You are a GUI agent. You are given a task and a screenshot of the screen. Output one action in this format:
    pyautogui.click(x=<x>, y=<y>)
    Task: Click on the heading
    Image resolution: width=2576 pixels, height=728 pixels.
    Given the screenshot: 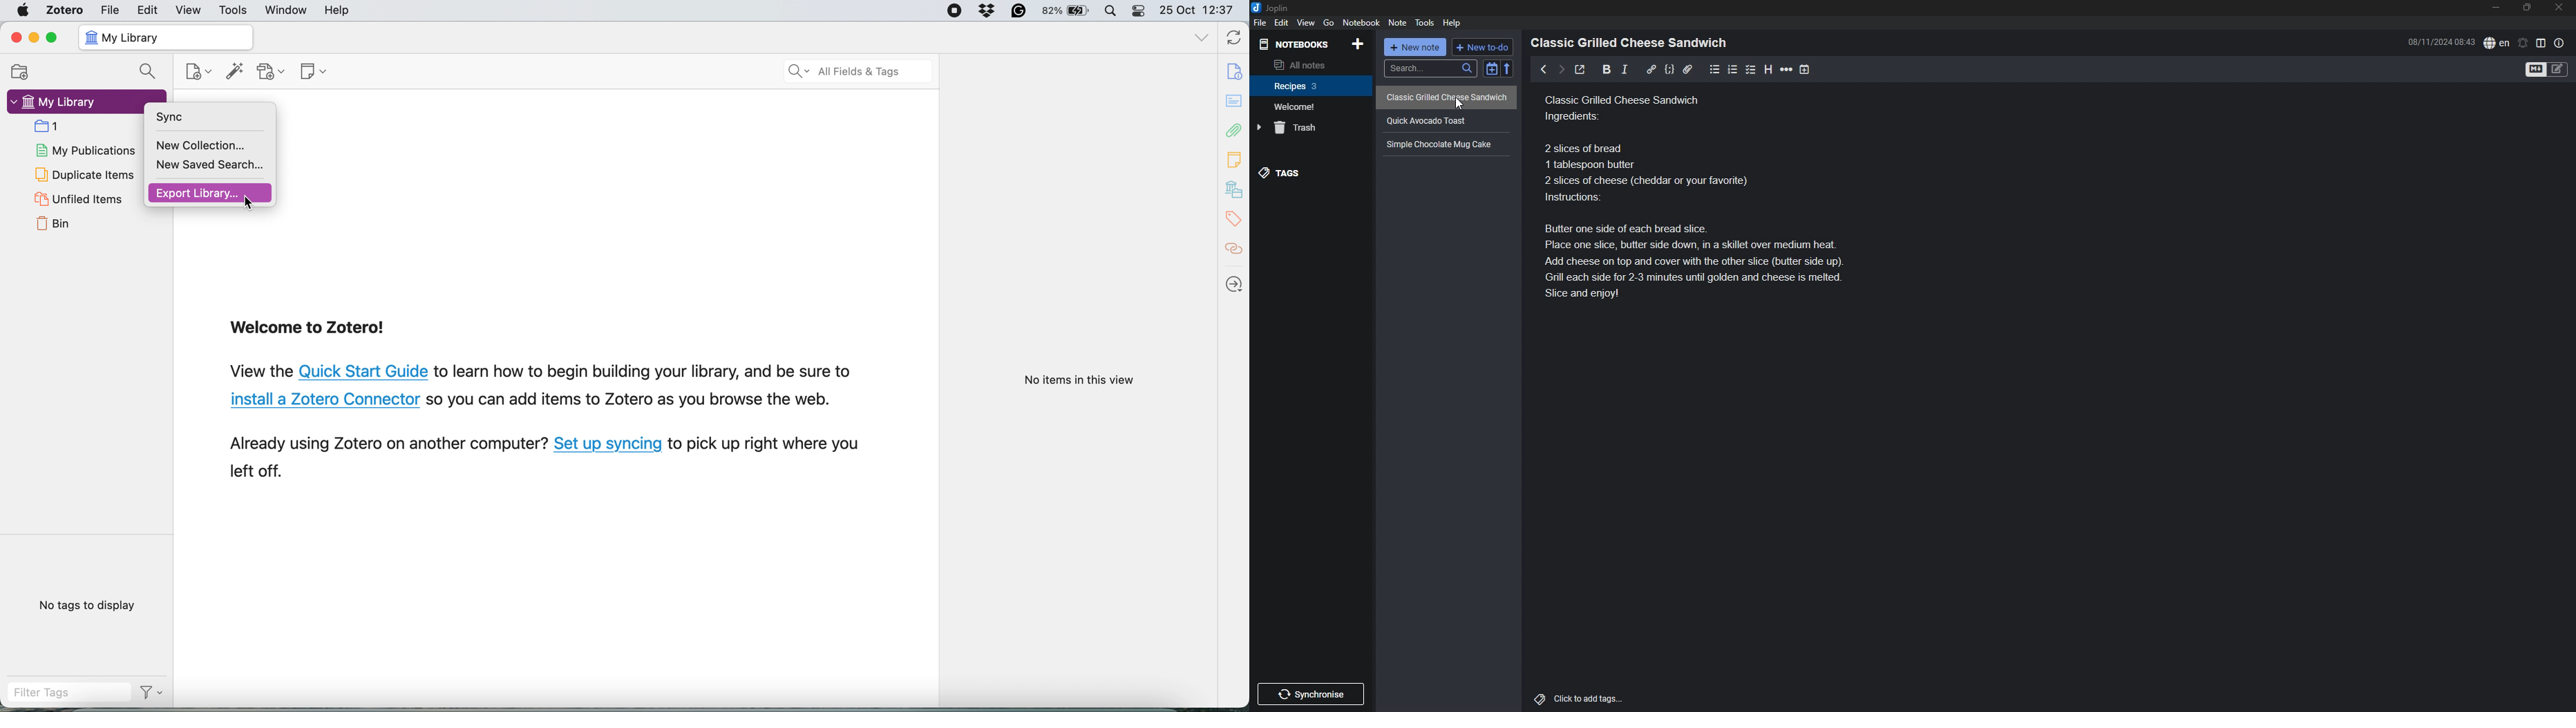 What is the action you would take?
    pyautogui.click(x=1633, y=43)
    